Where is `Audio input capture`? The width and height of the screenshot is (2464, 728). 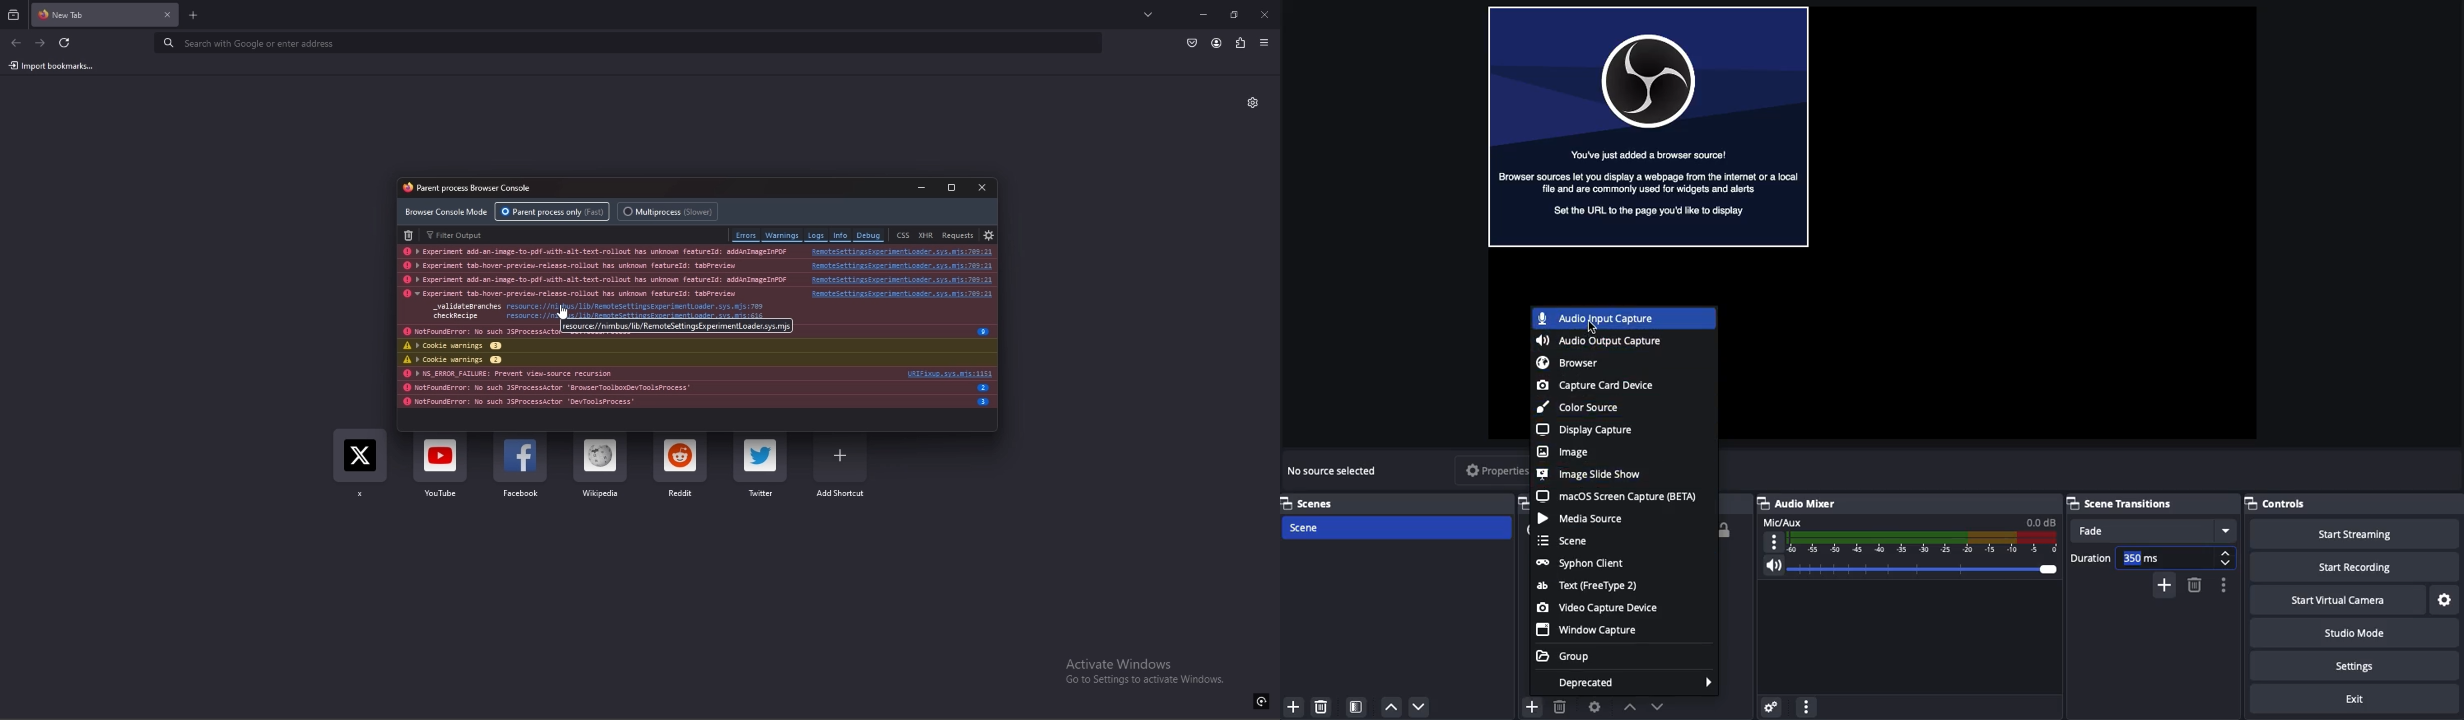
Audio input capture is located at coordinates (1600, 319).